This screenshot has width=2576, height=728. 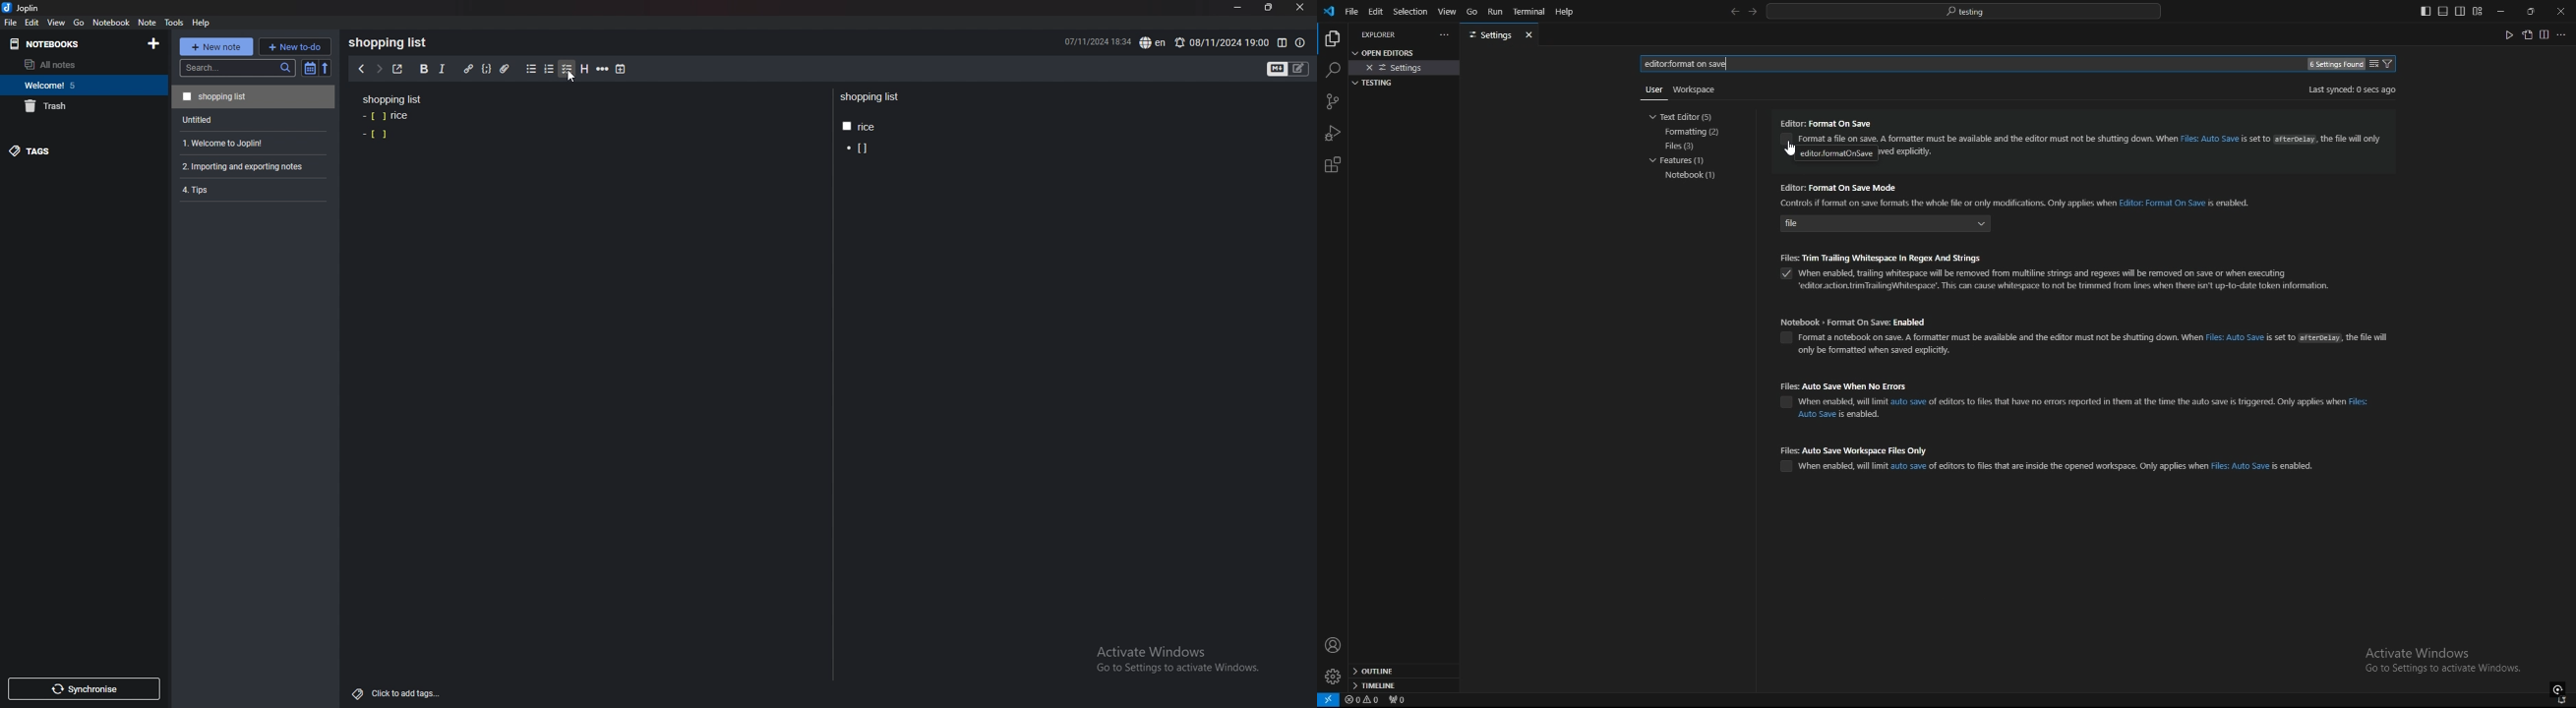 I want to click on trash, so click(x=81, y=106).